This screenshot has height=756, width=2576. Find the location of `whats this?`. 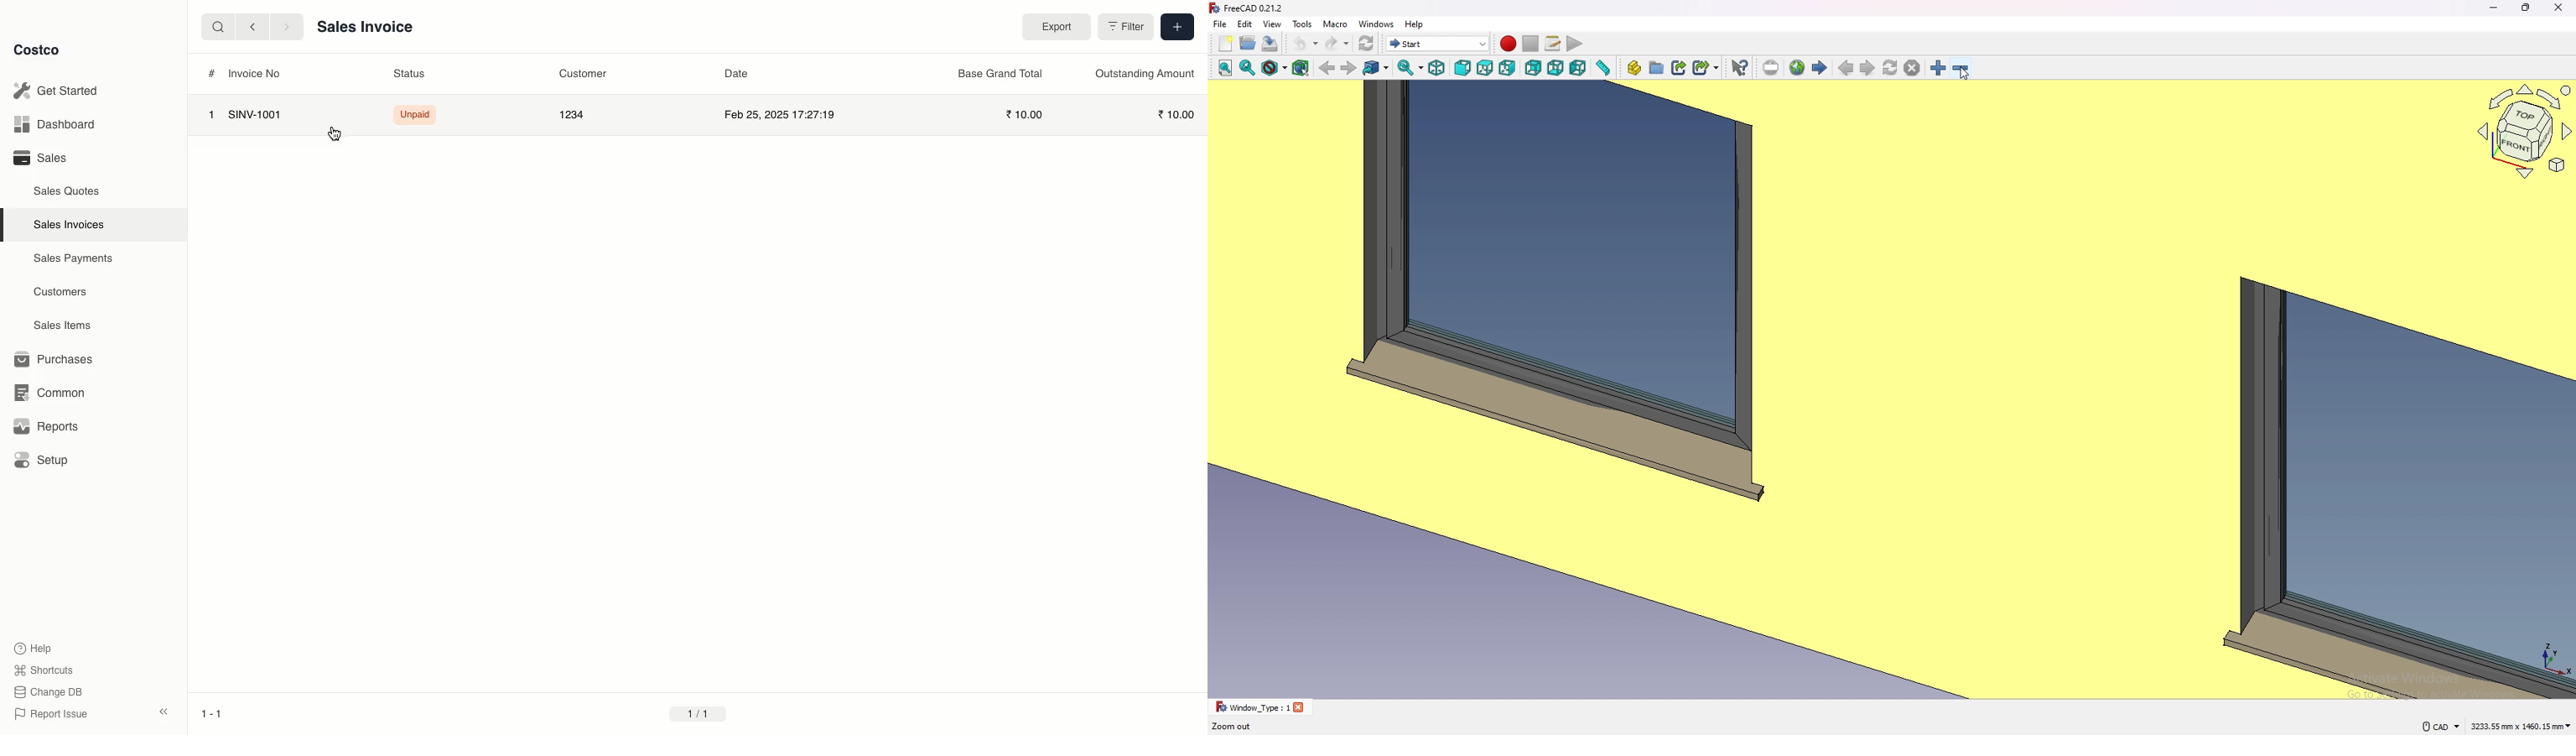

whats this? is located at coordinates (1740, 67).